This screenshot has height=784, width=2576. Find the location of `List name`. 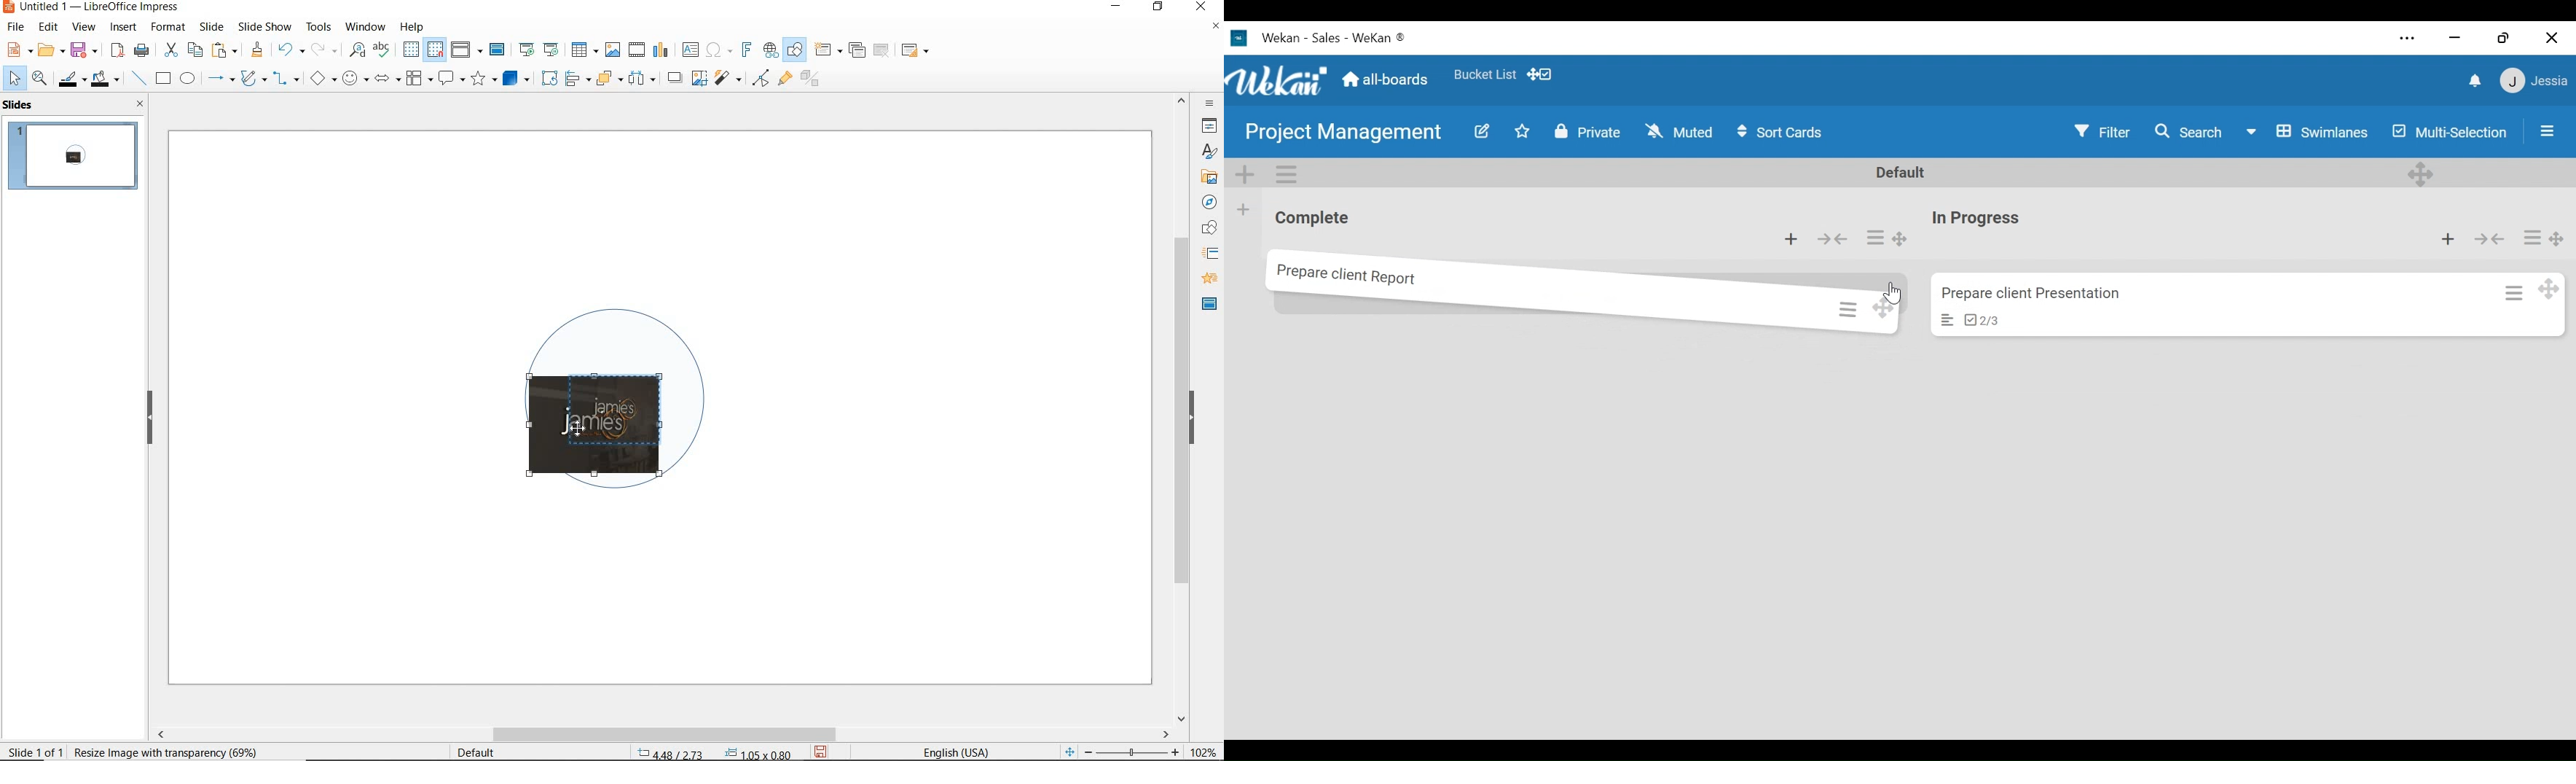

List name is located at coordinates (1977, 219).